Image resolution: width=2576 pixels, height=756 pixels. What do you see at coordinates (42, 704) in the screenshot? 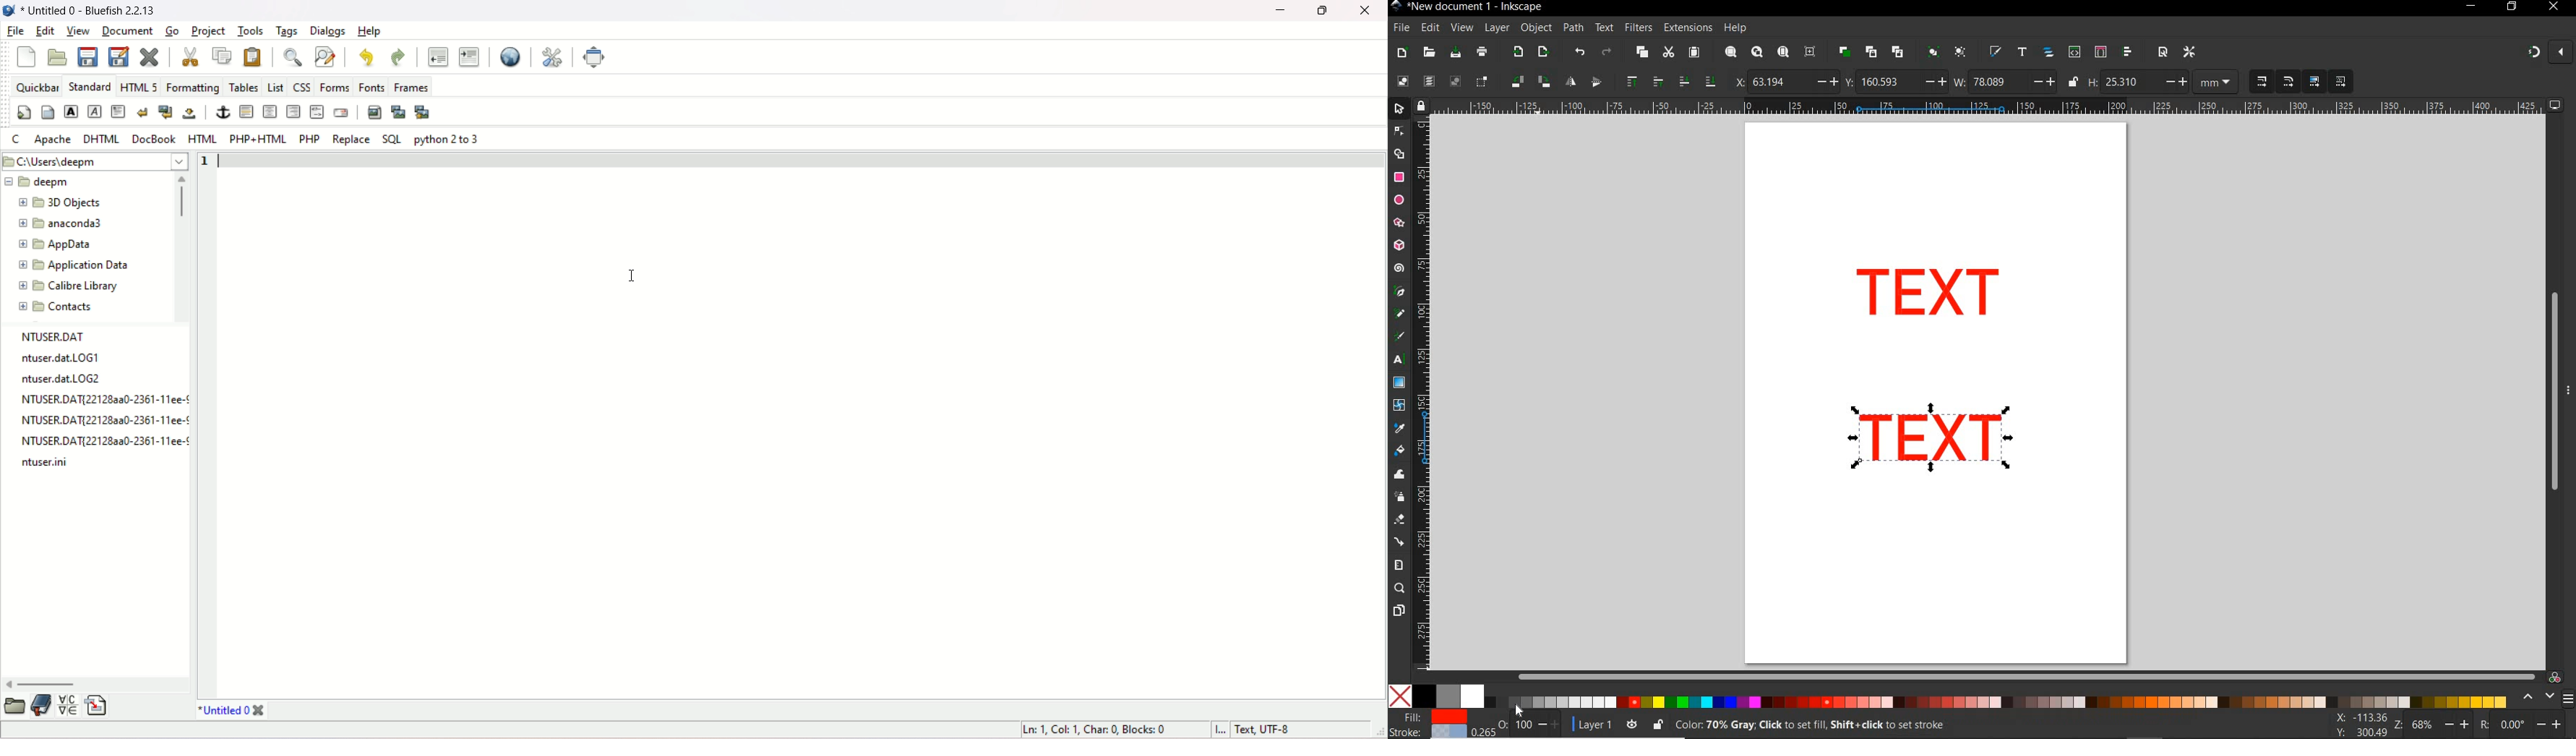
I see `bookmarks` at bounding box center [42, 704].